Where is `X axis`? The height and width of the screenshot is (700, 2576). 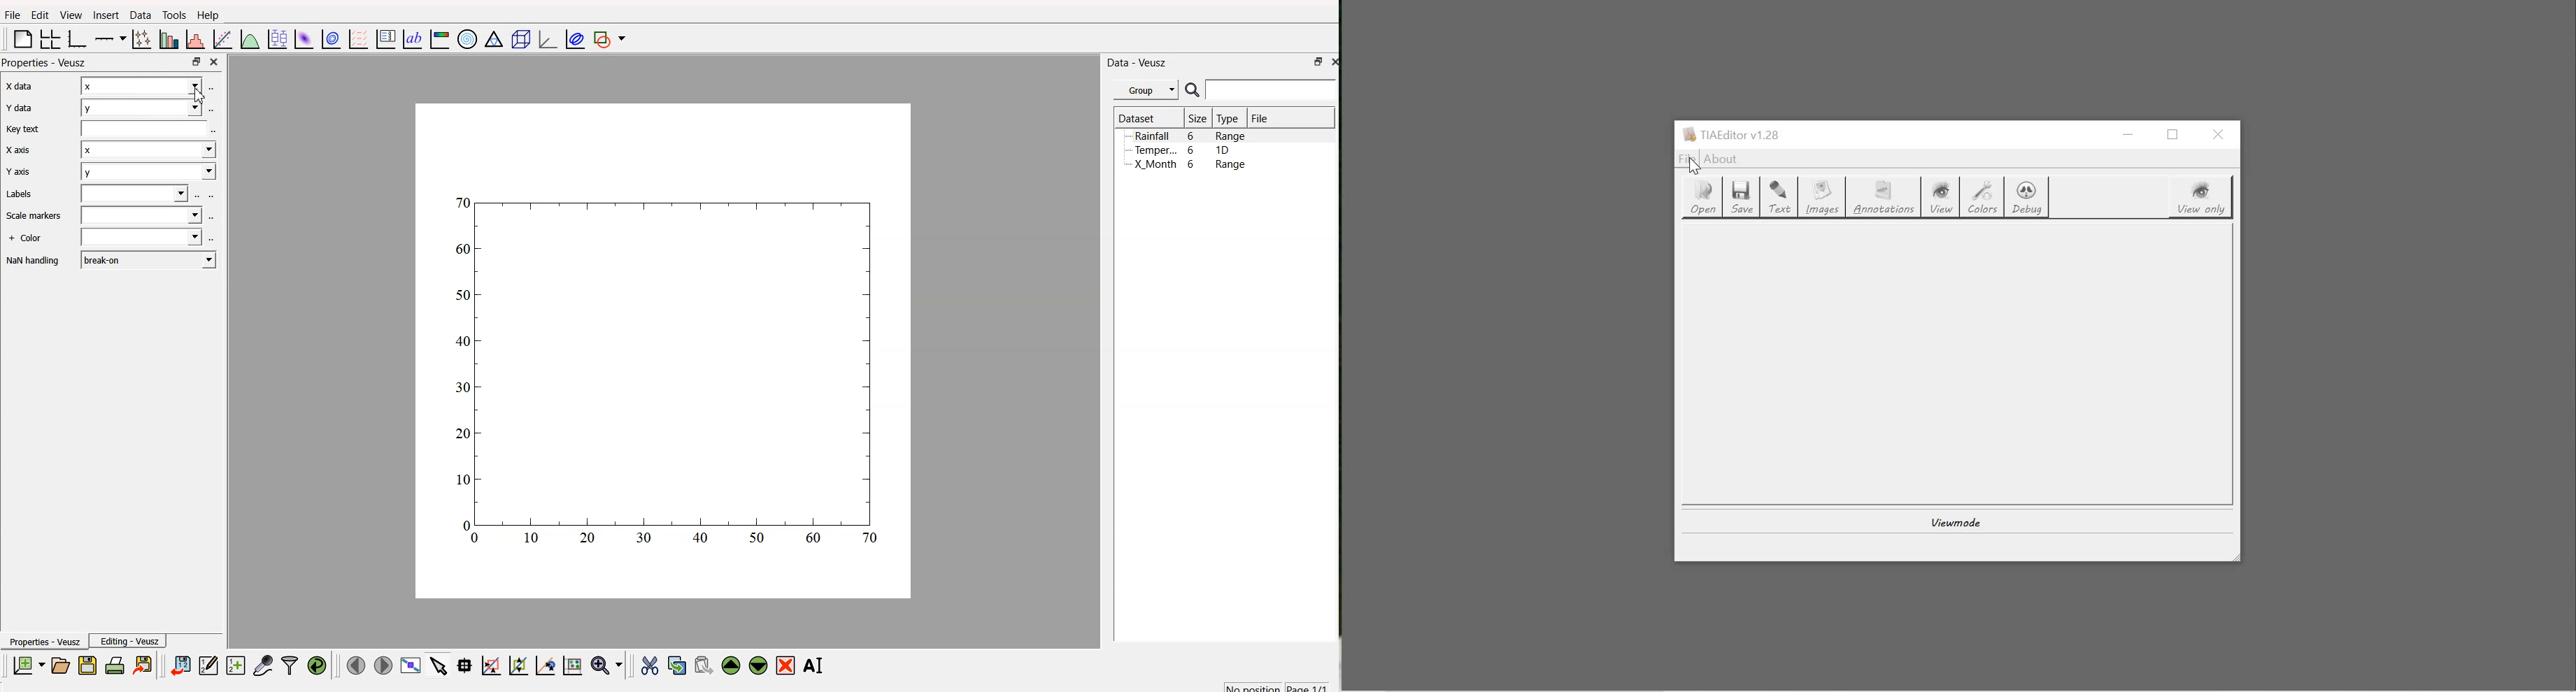
X axis is located at coordinates (20, 150).